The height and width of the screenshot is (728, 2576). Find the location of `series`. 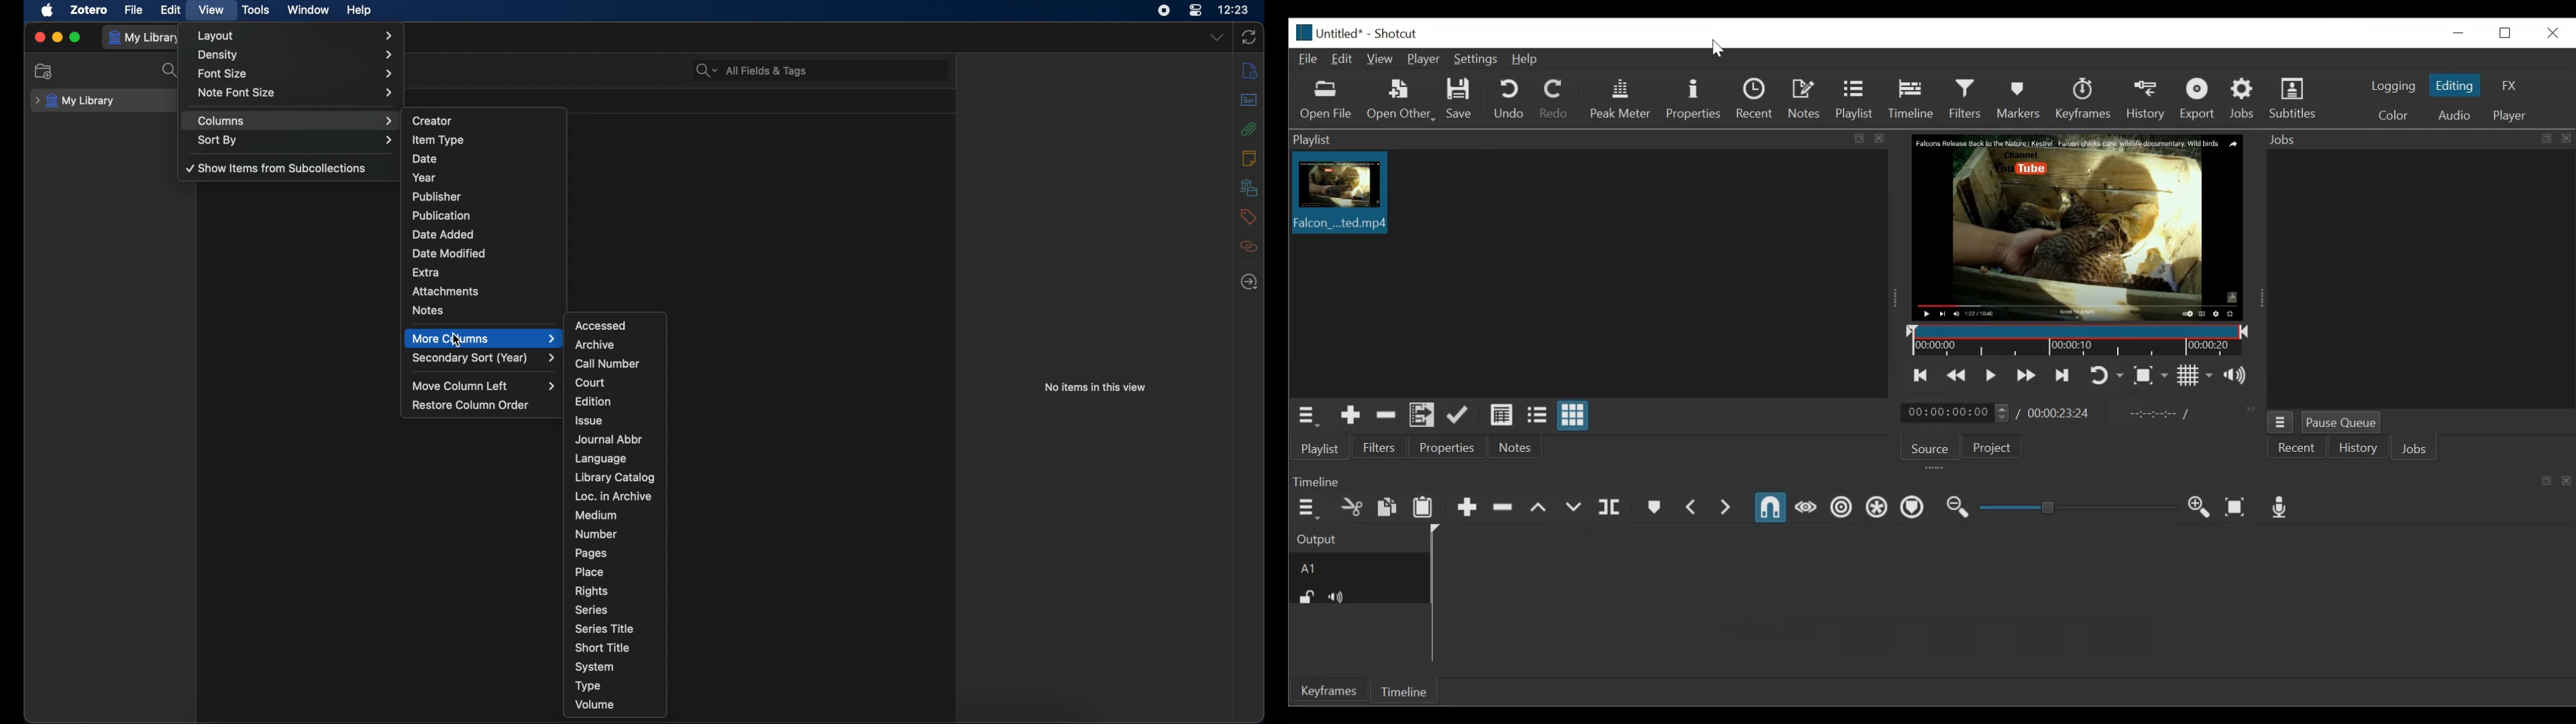

series is located at coordinates (592, 610).